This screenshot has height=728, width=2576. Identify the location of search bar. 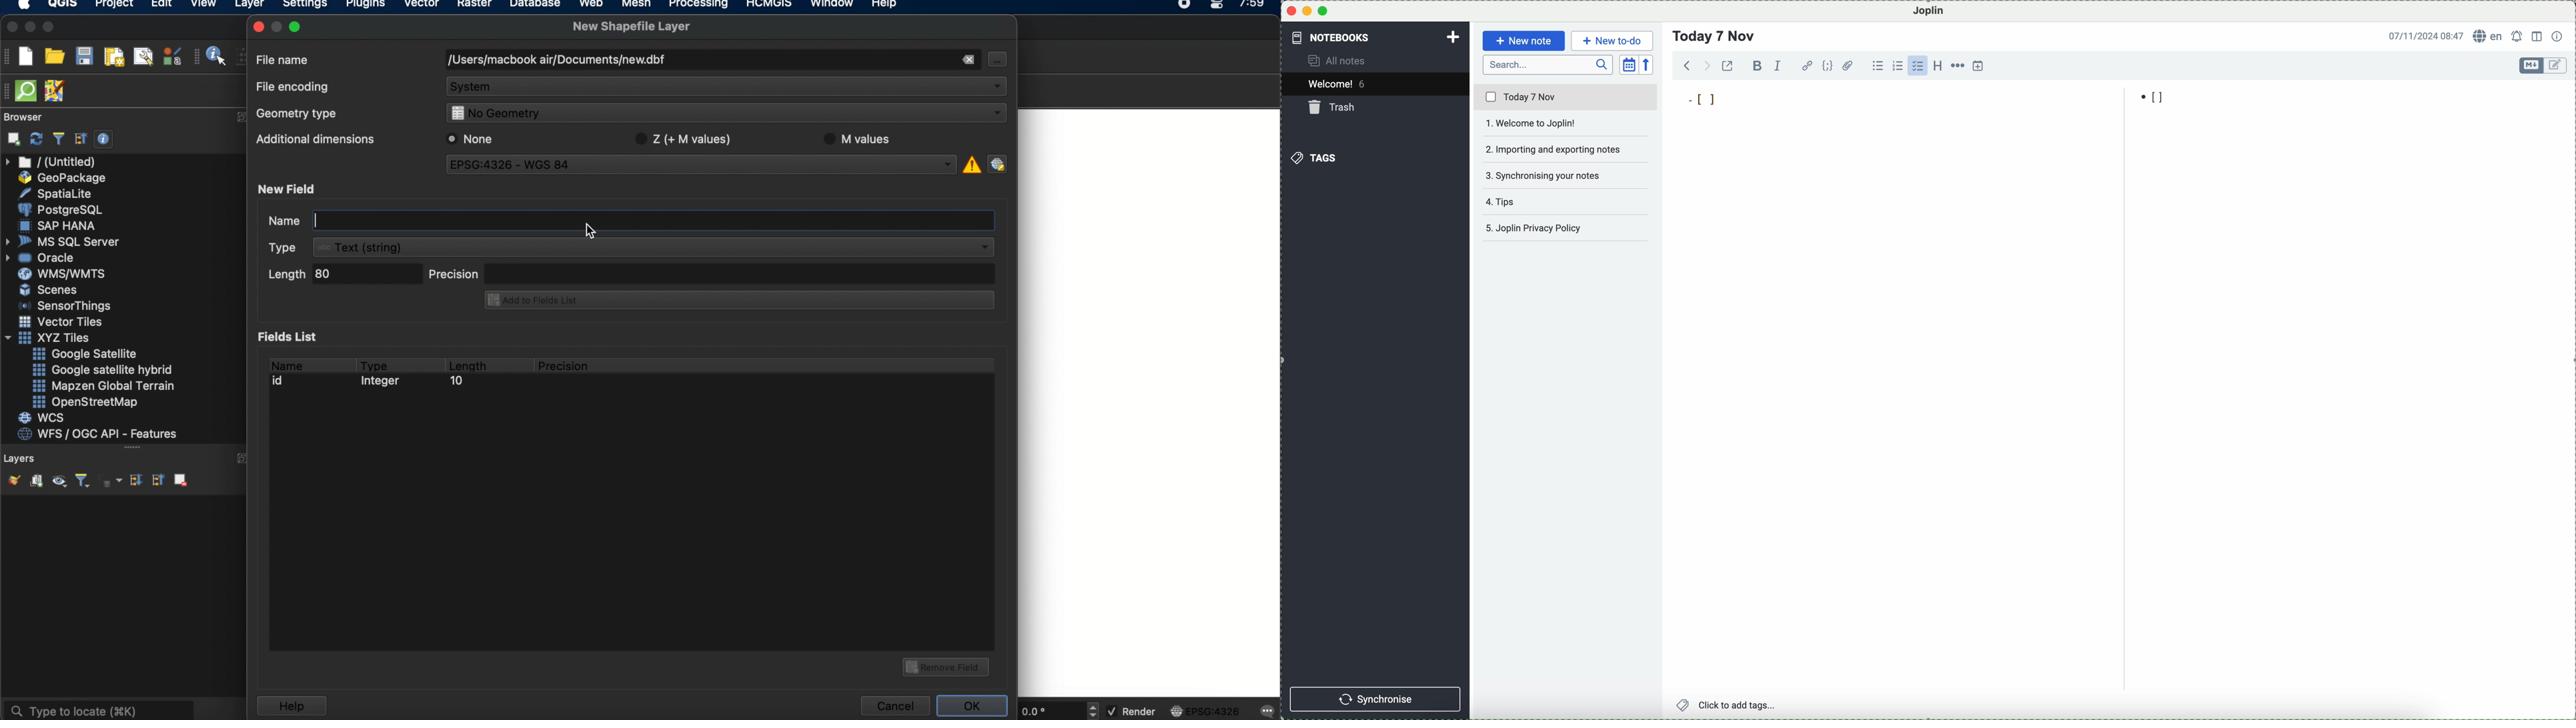
(1548, 65).